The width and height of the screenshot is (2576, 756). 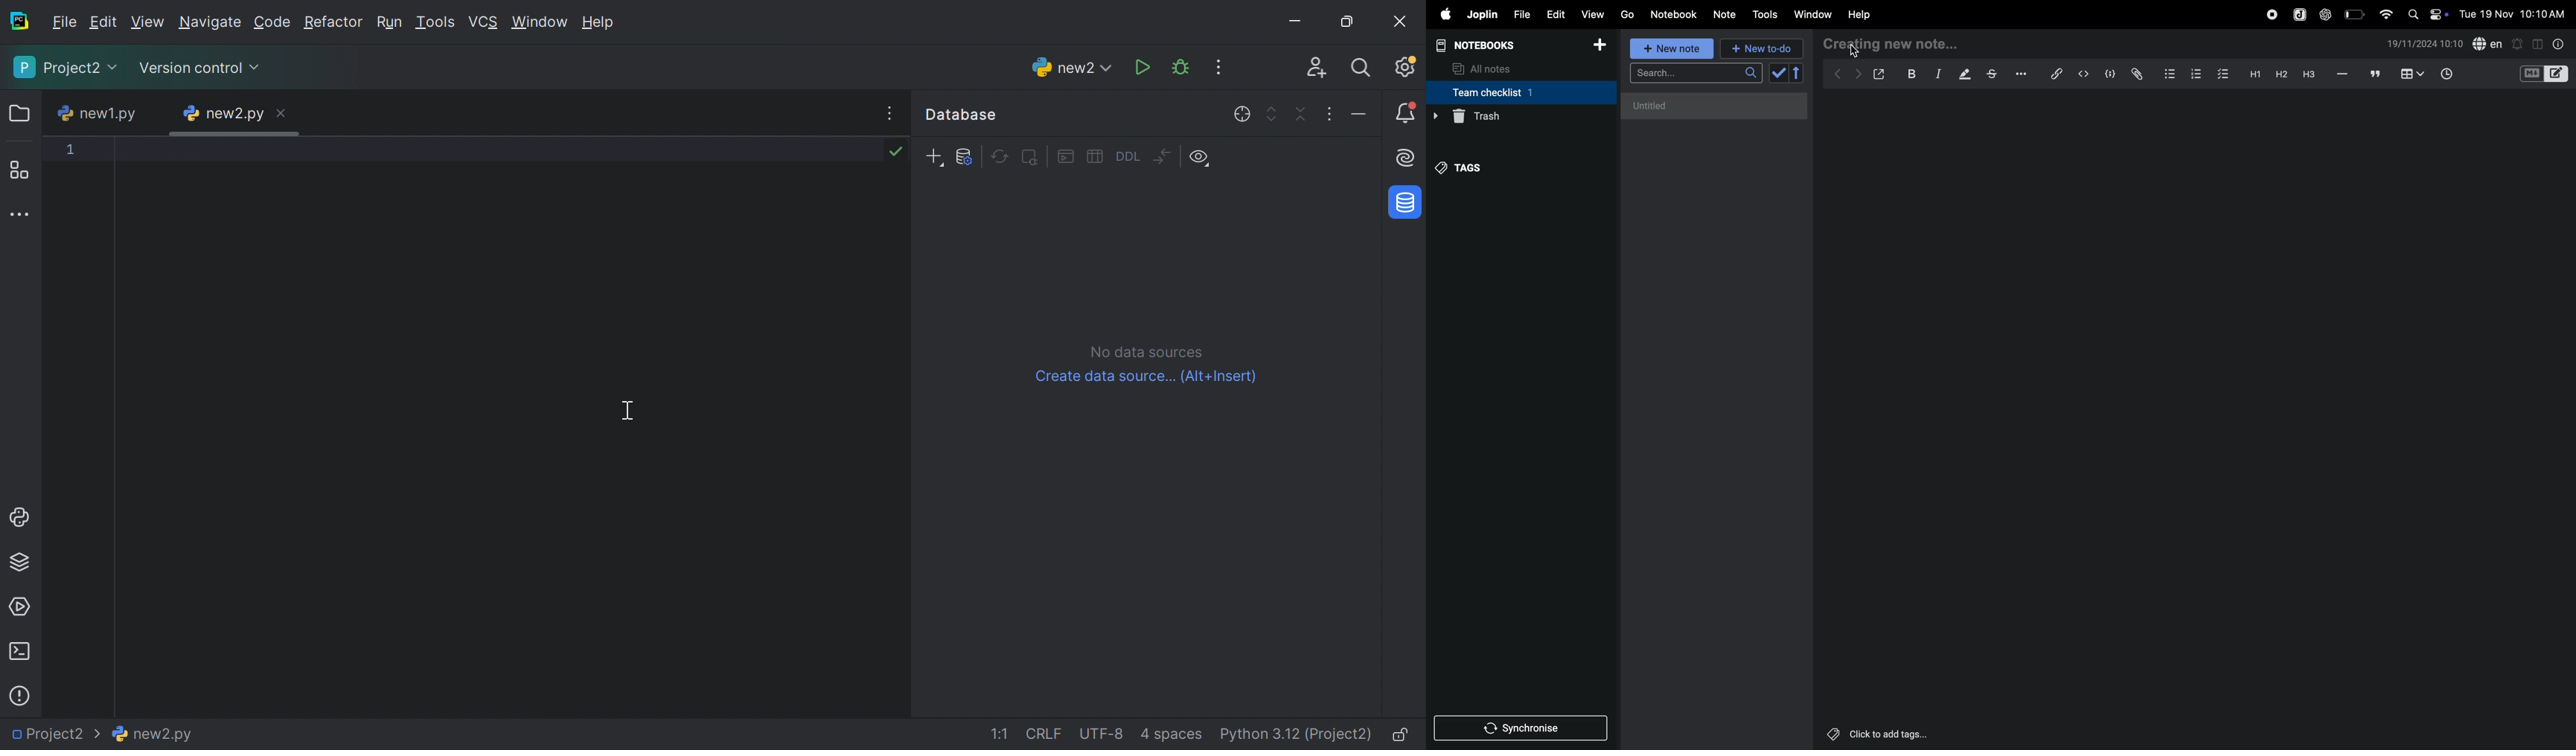 I want to click on heading 2, so click(x=2279, y=74).